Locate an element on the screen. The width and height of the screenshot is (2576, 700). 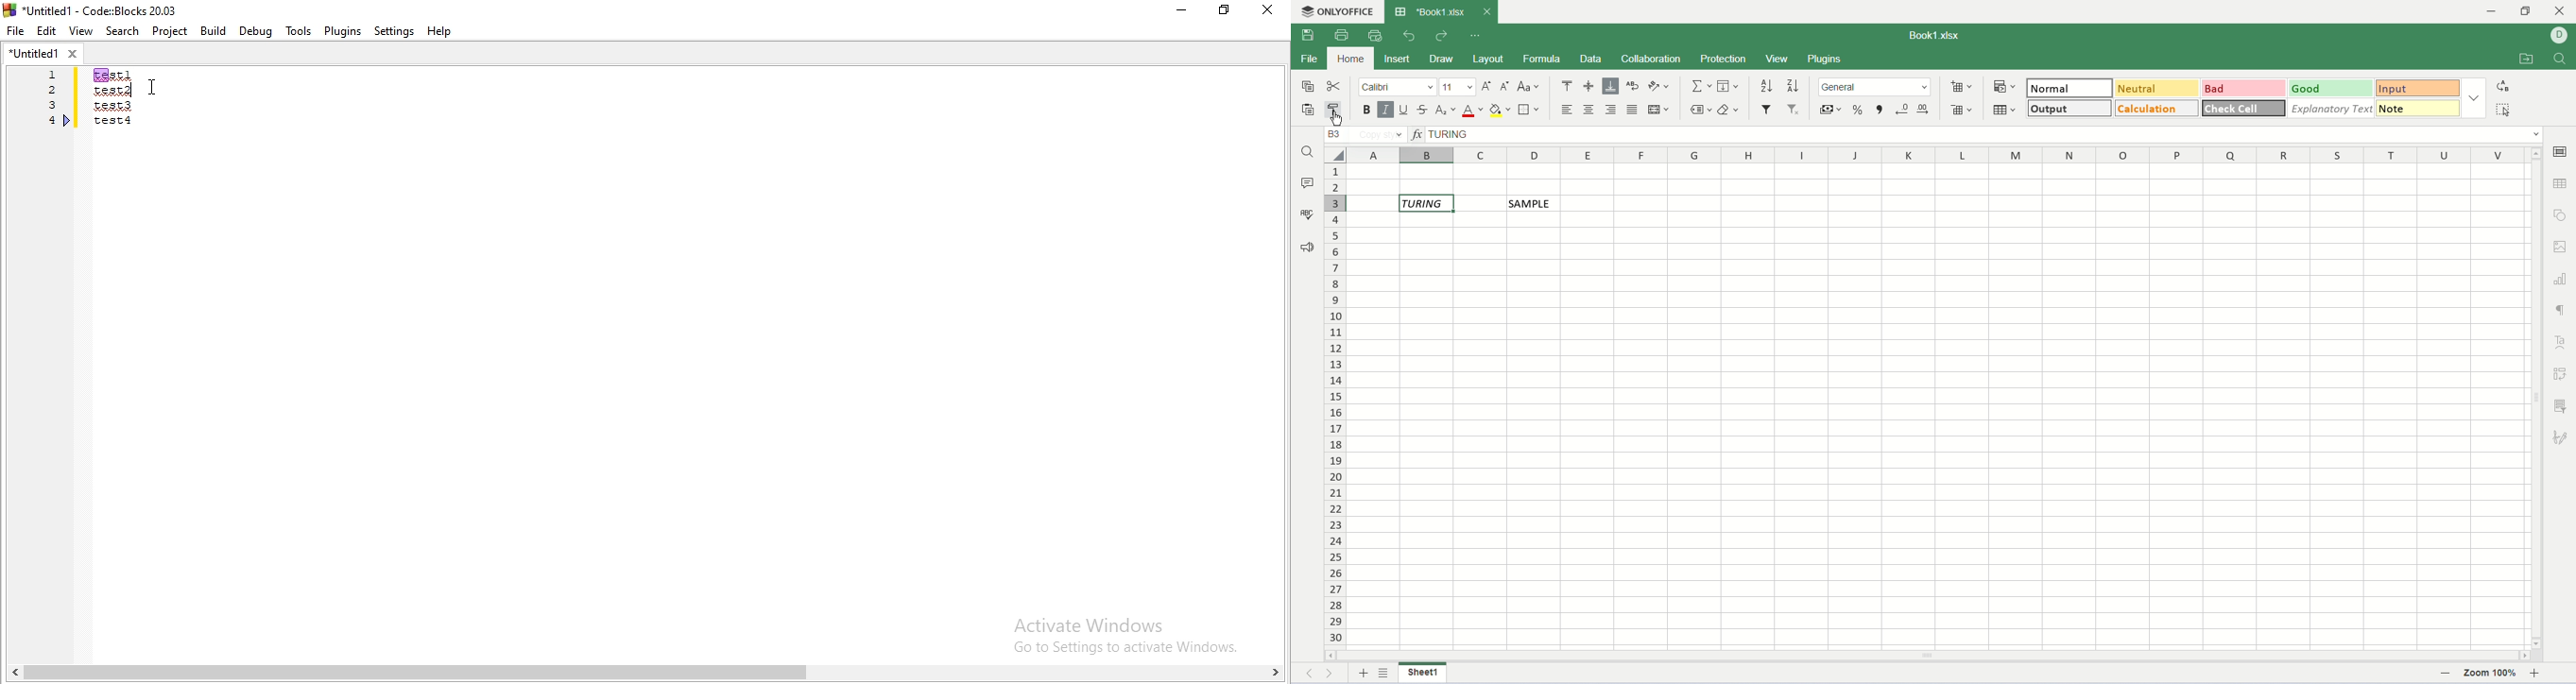
number format is located at coordinates (1875, 86).